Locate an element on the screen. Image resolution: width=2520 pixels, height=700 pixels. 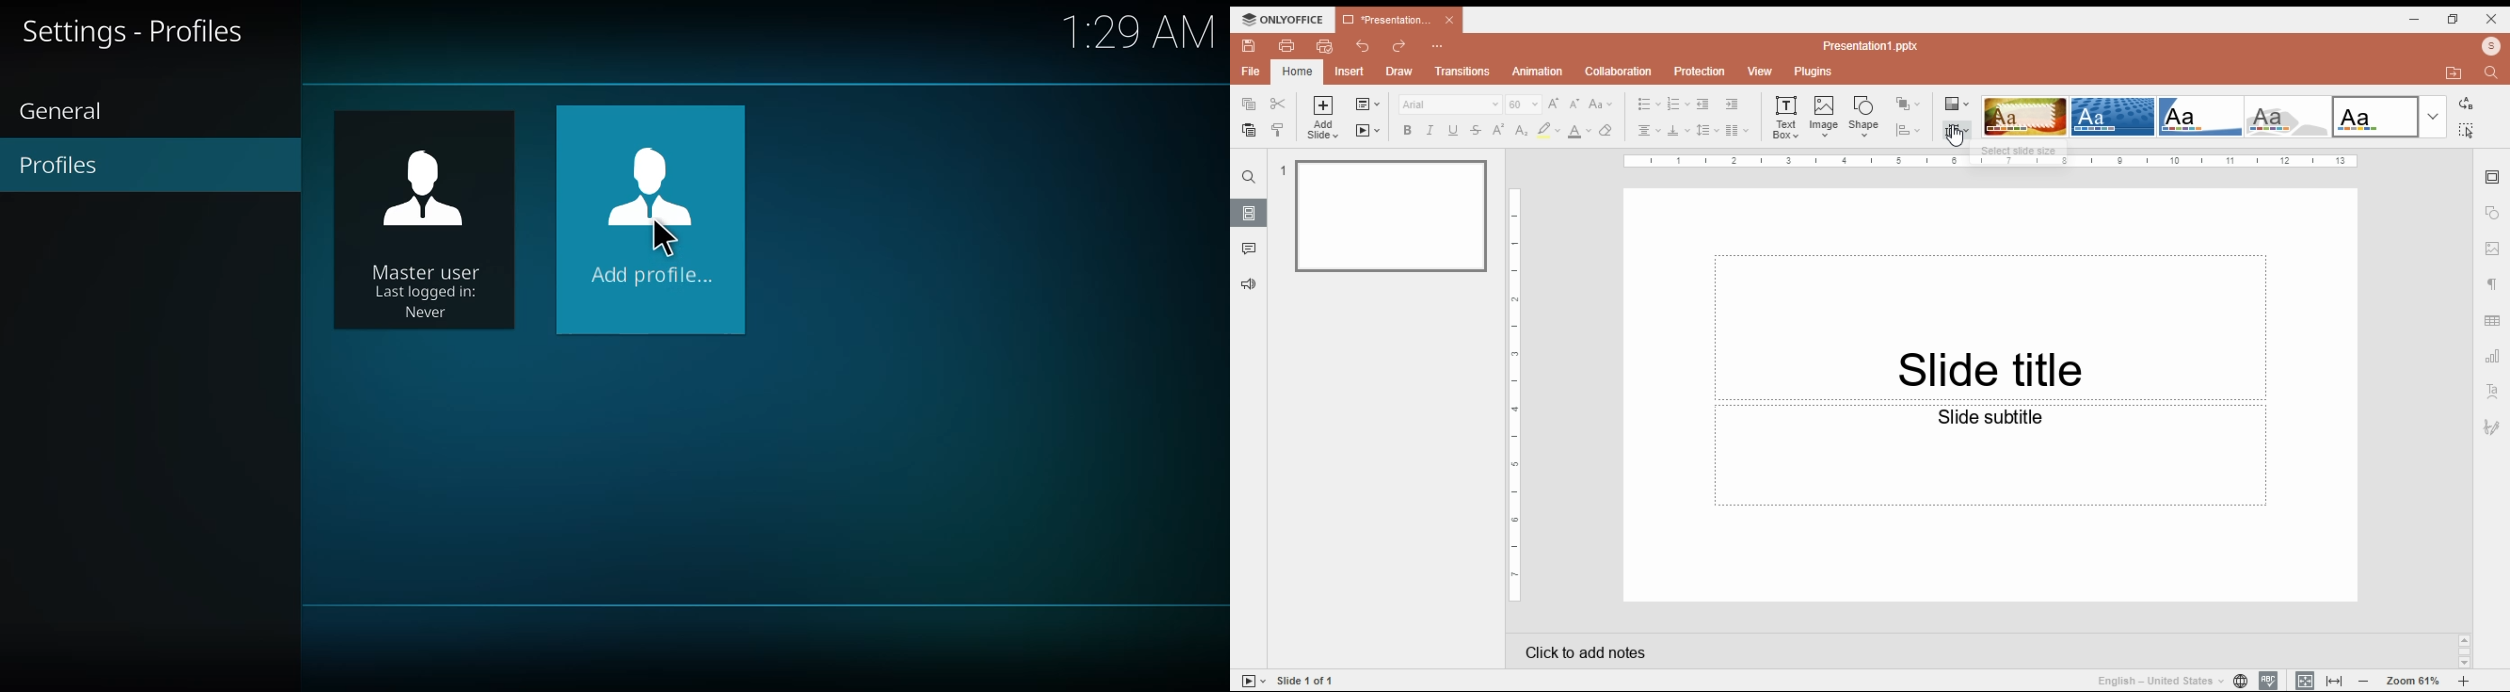
start slideshow is located at coordinates (1368, 131).